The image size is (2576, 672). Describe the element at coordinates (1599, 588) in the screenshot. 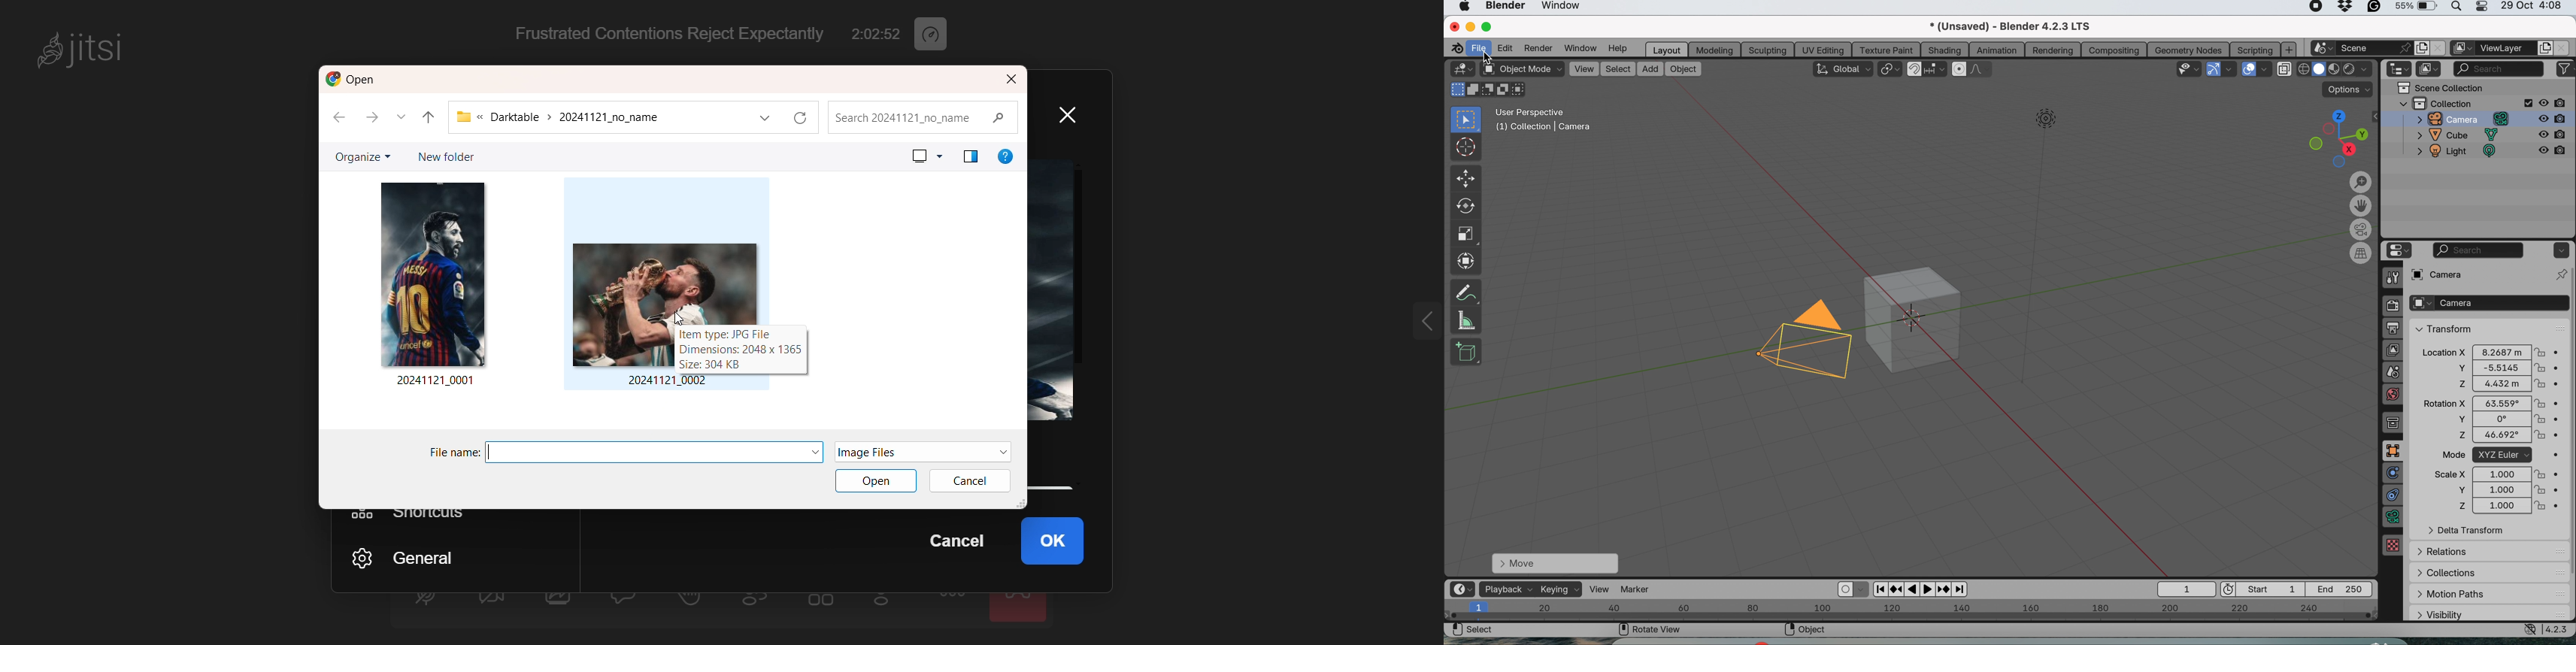

I see `view` at that location.